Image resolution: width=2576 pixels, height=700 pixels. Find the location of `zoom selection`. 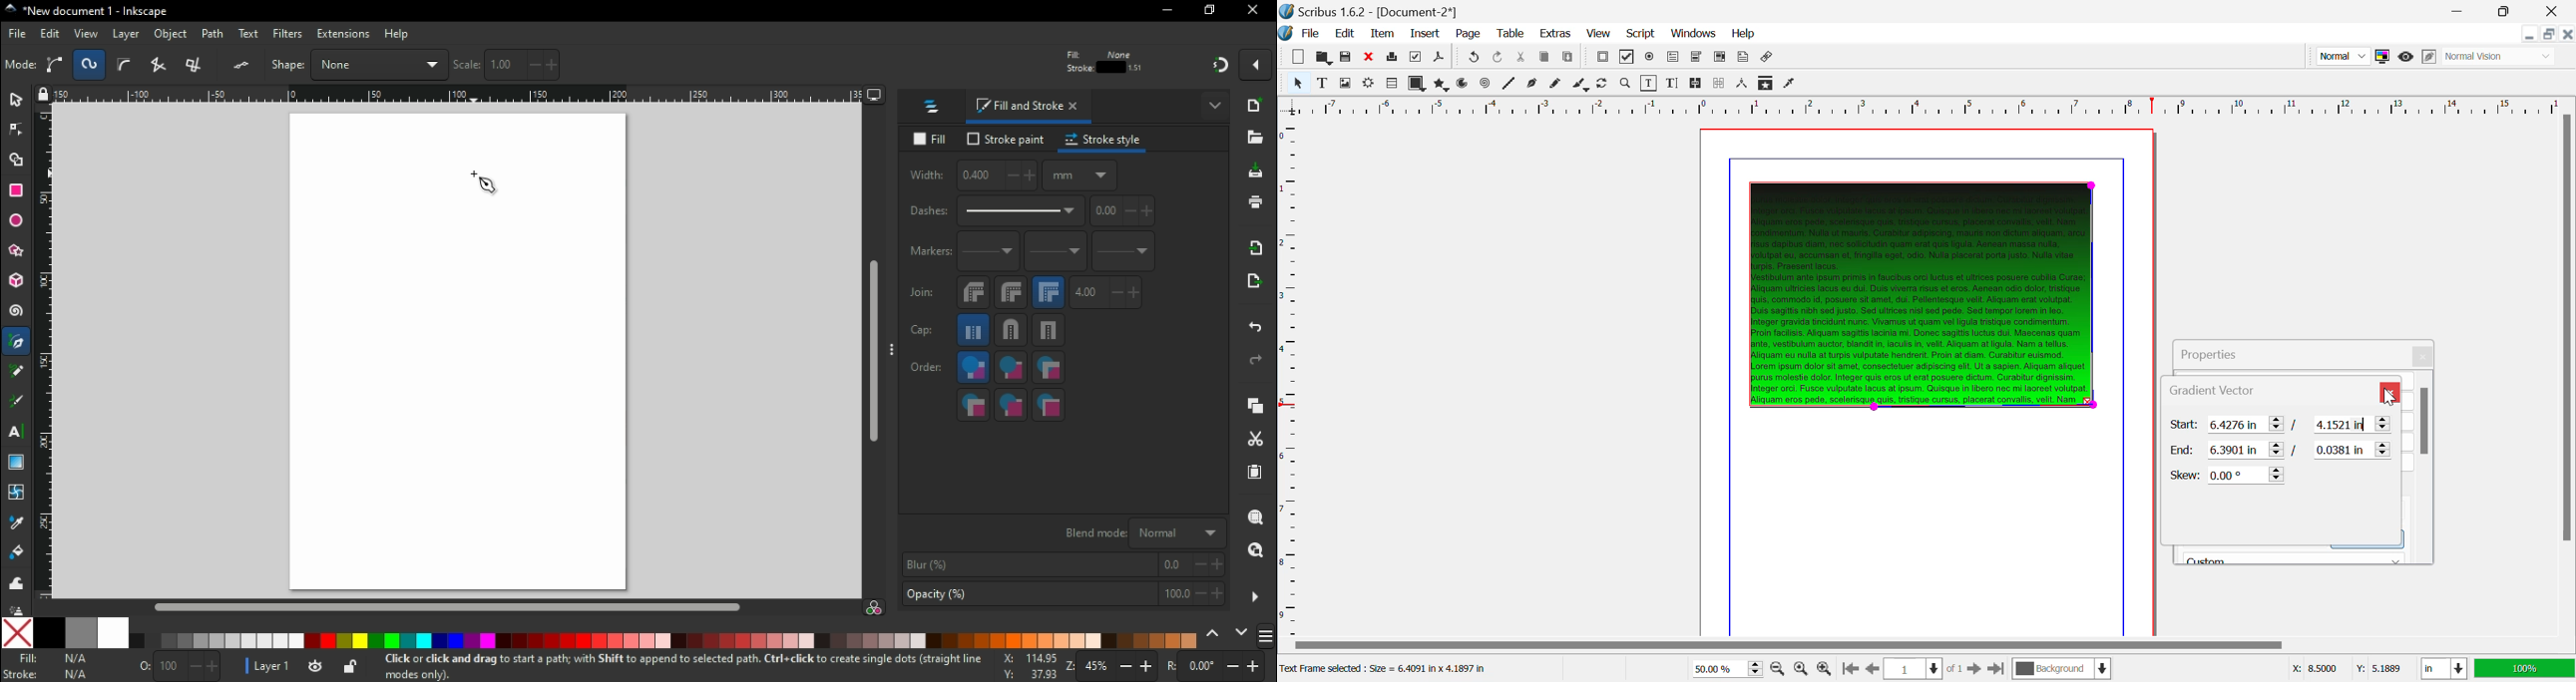

zoom selection is located at coordinates (1258, 518).